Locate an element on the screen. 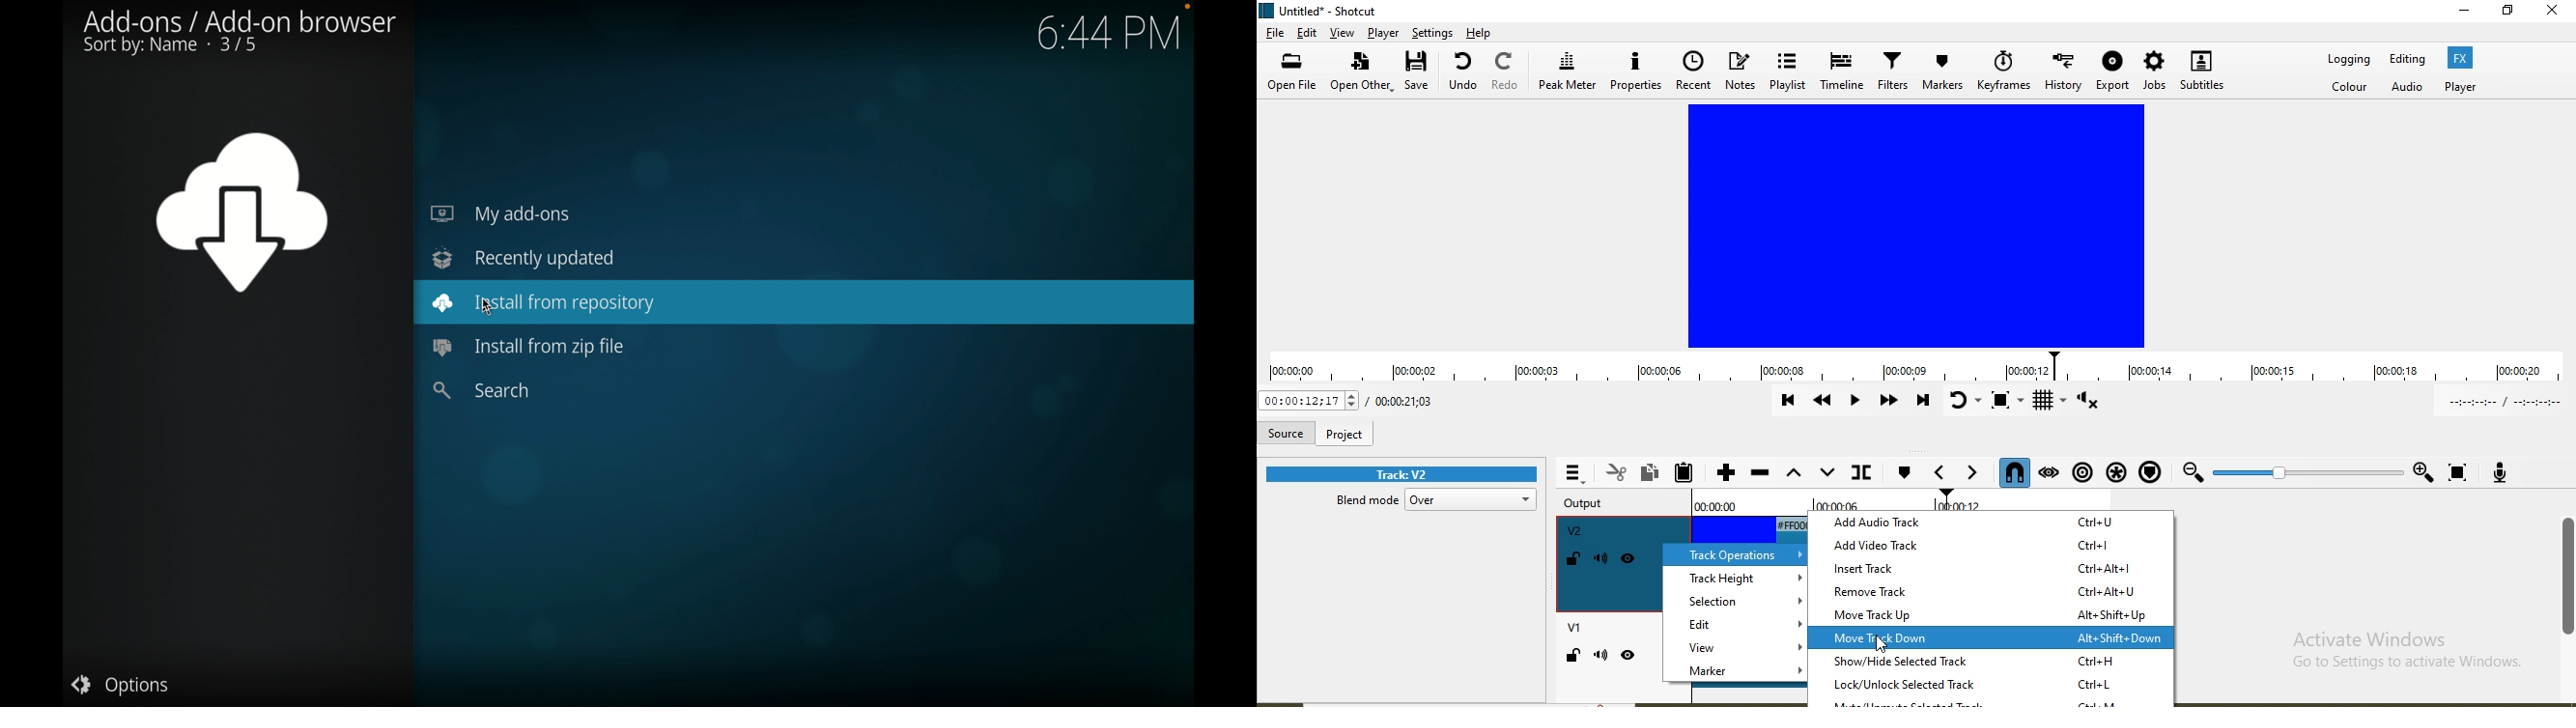  install from zip file is located at coordinates (529, 348).